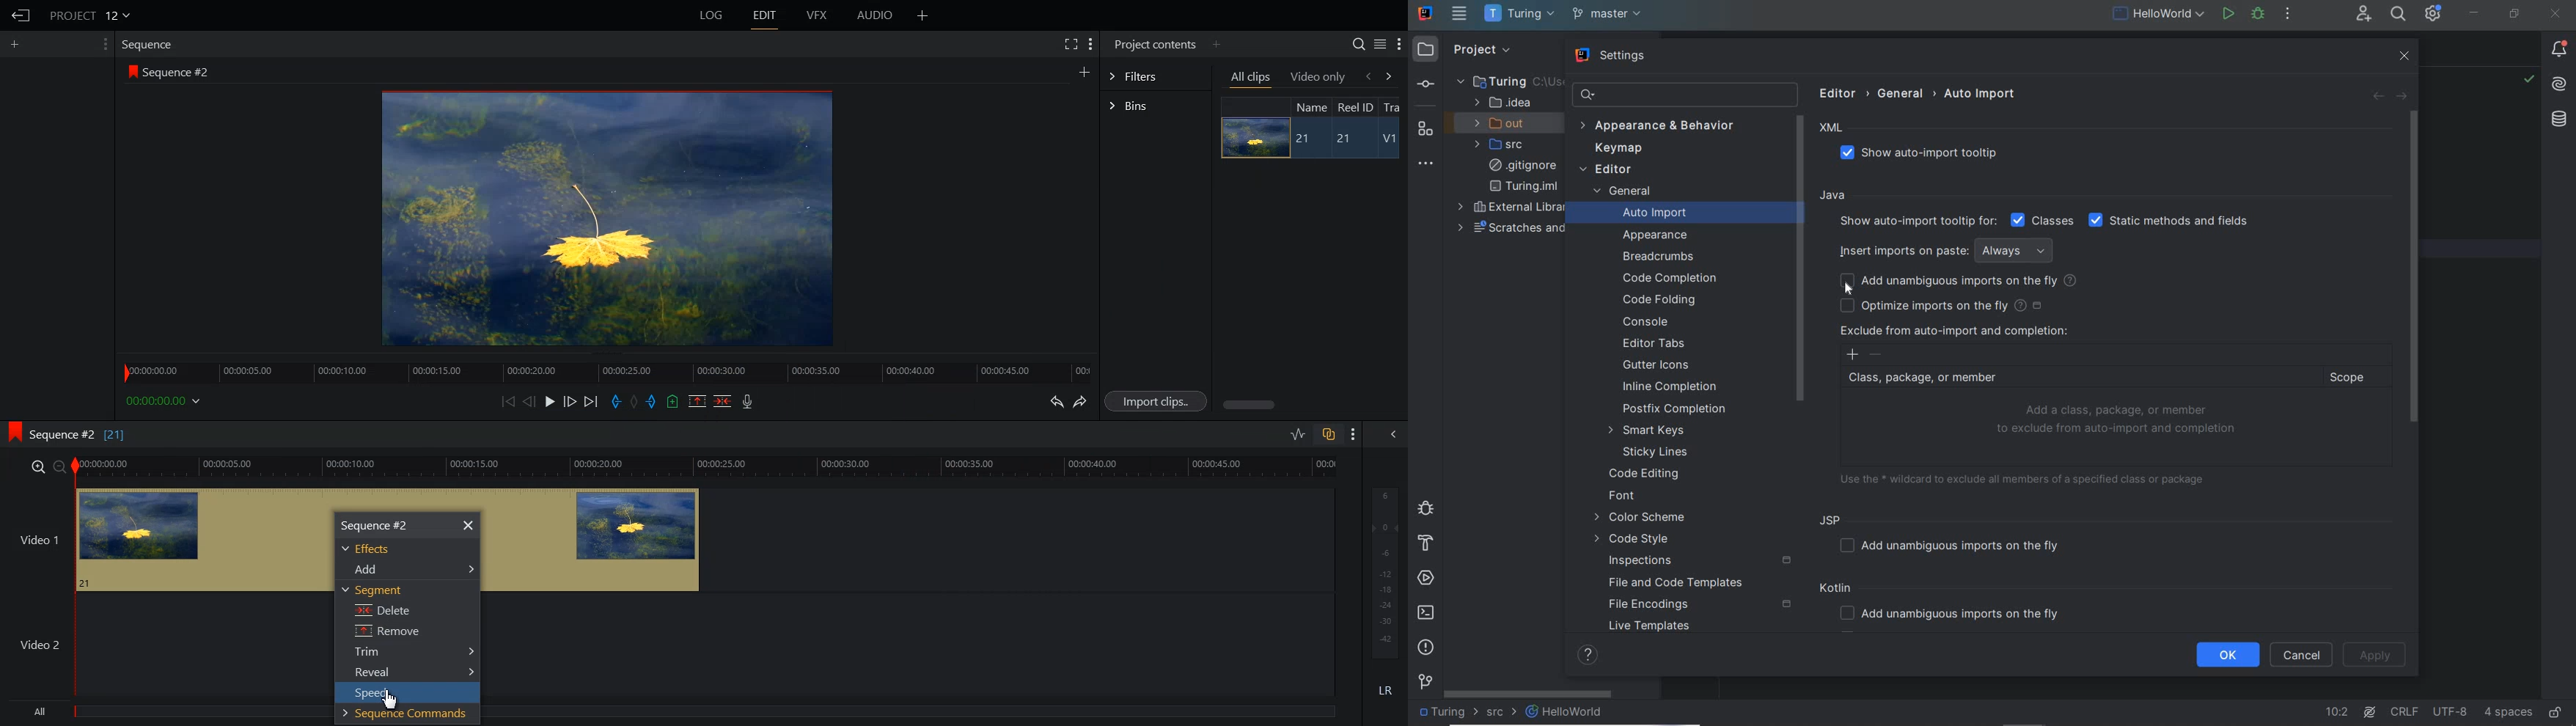  Describe the element at coordinates (1328, 434) in the screenshot. I see `Toggle auto Track sync` at that location.